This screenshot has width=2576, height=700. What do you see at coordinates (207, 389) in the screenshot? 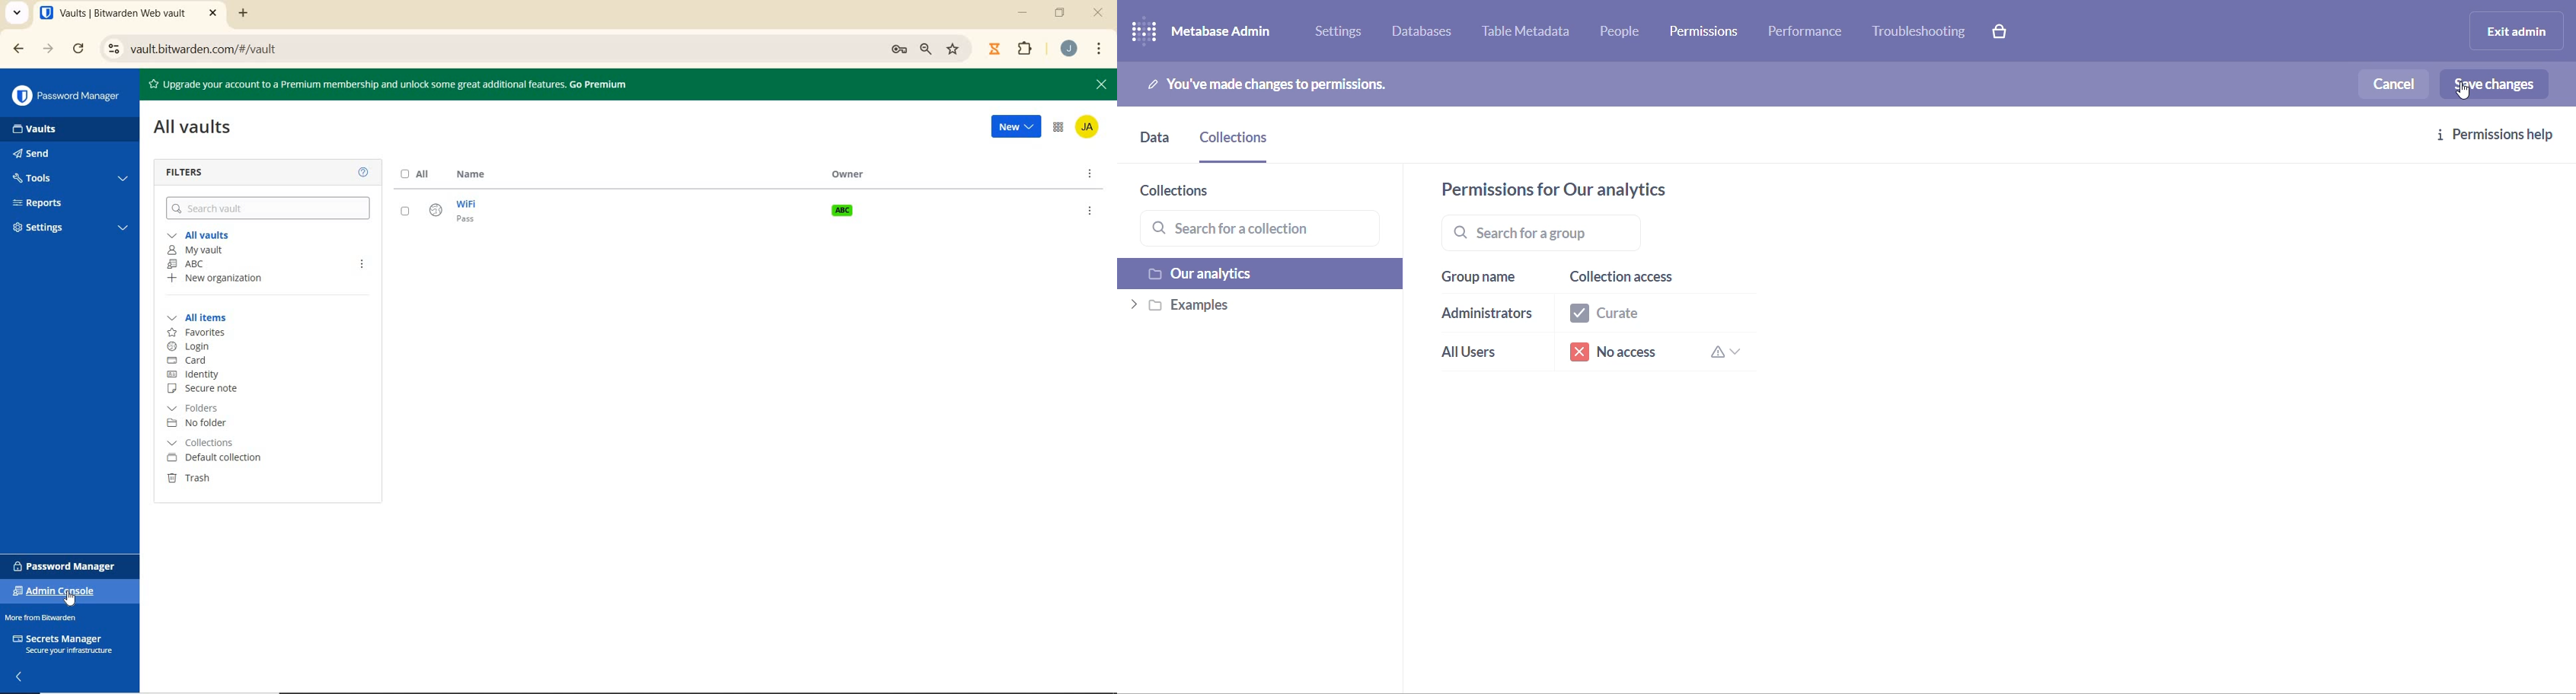
I see `SECURE NOTE` at bounding box center [207, 389].